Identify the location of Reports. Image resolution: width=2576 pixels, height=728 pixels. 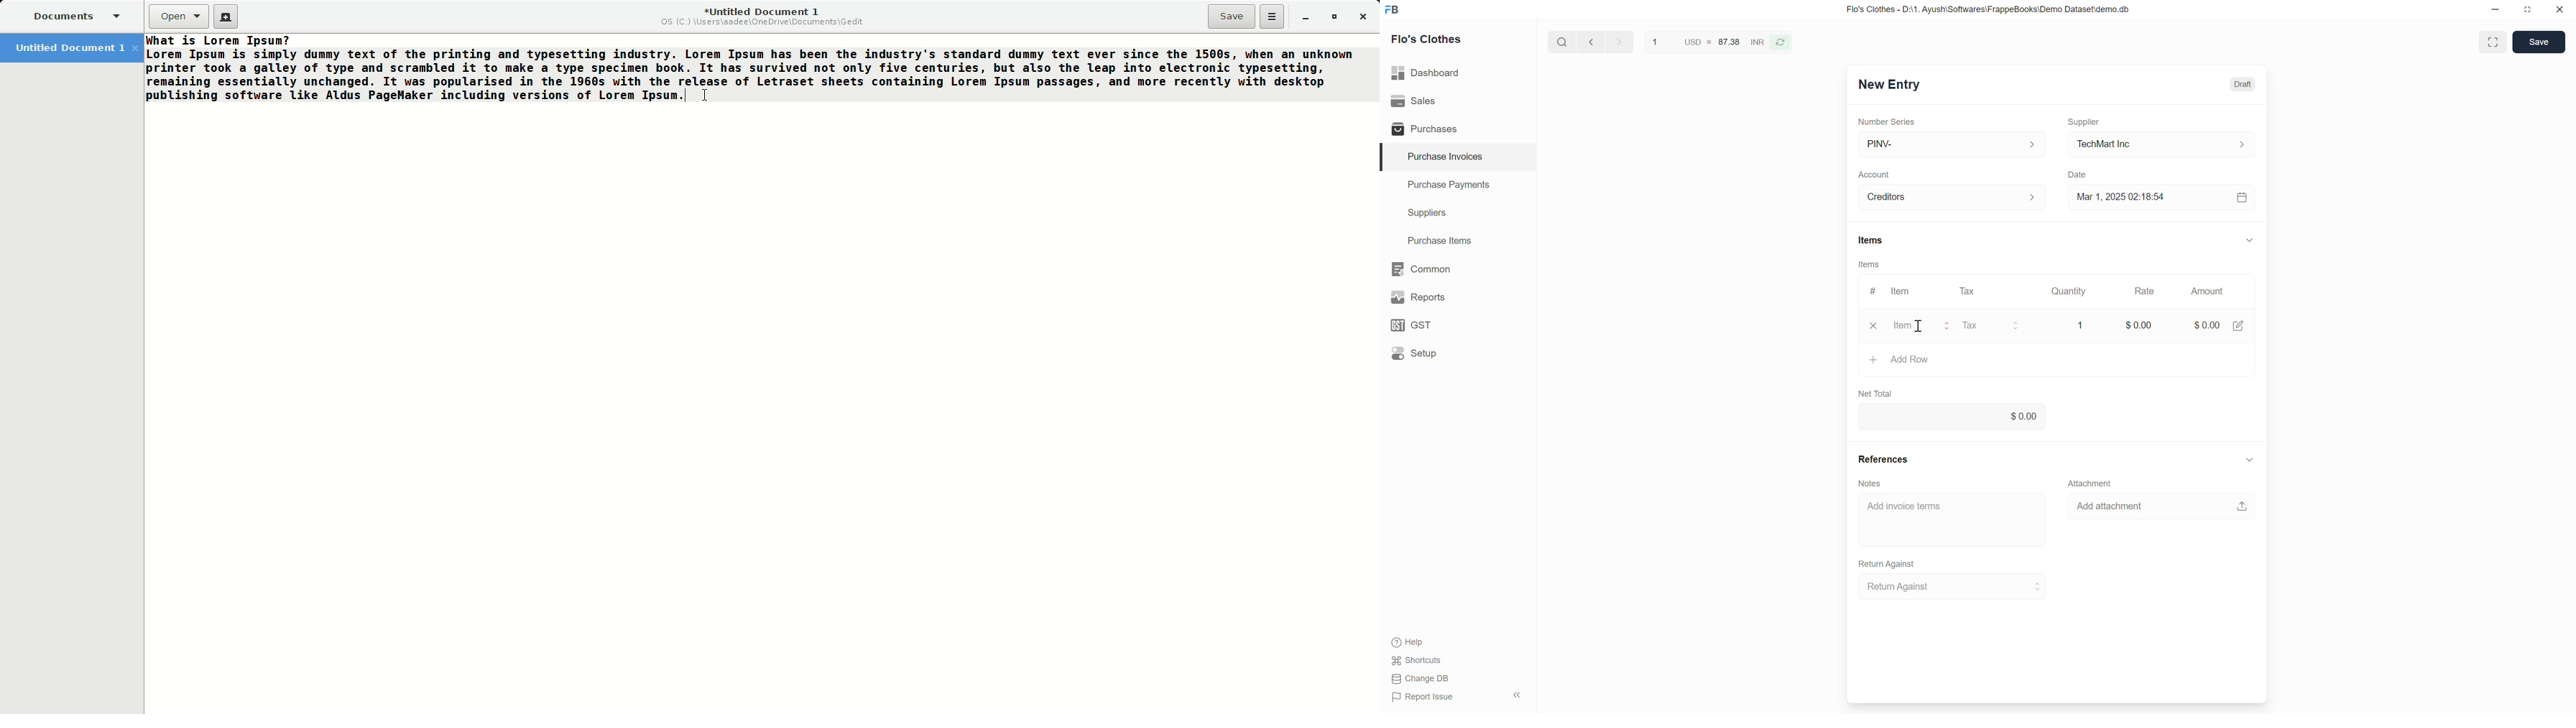
(1458, 297).